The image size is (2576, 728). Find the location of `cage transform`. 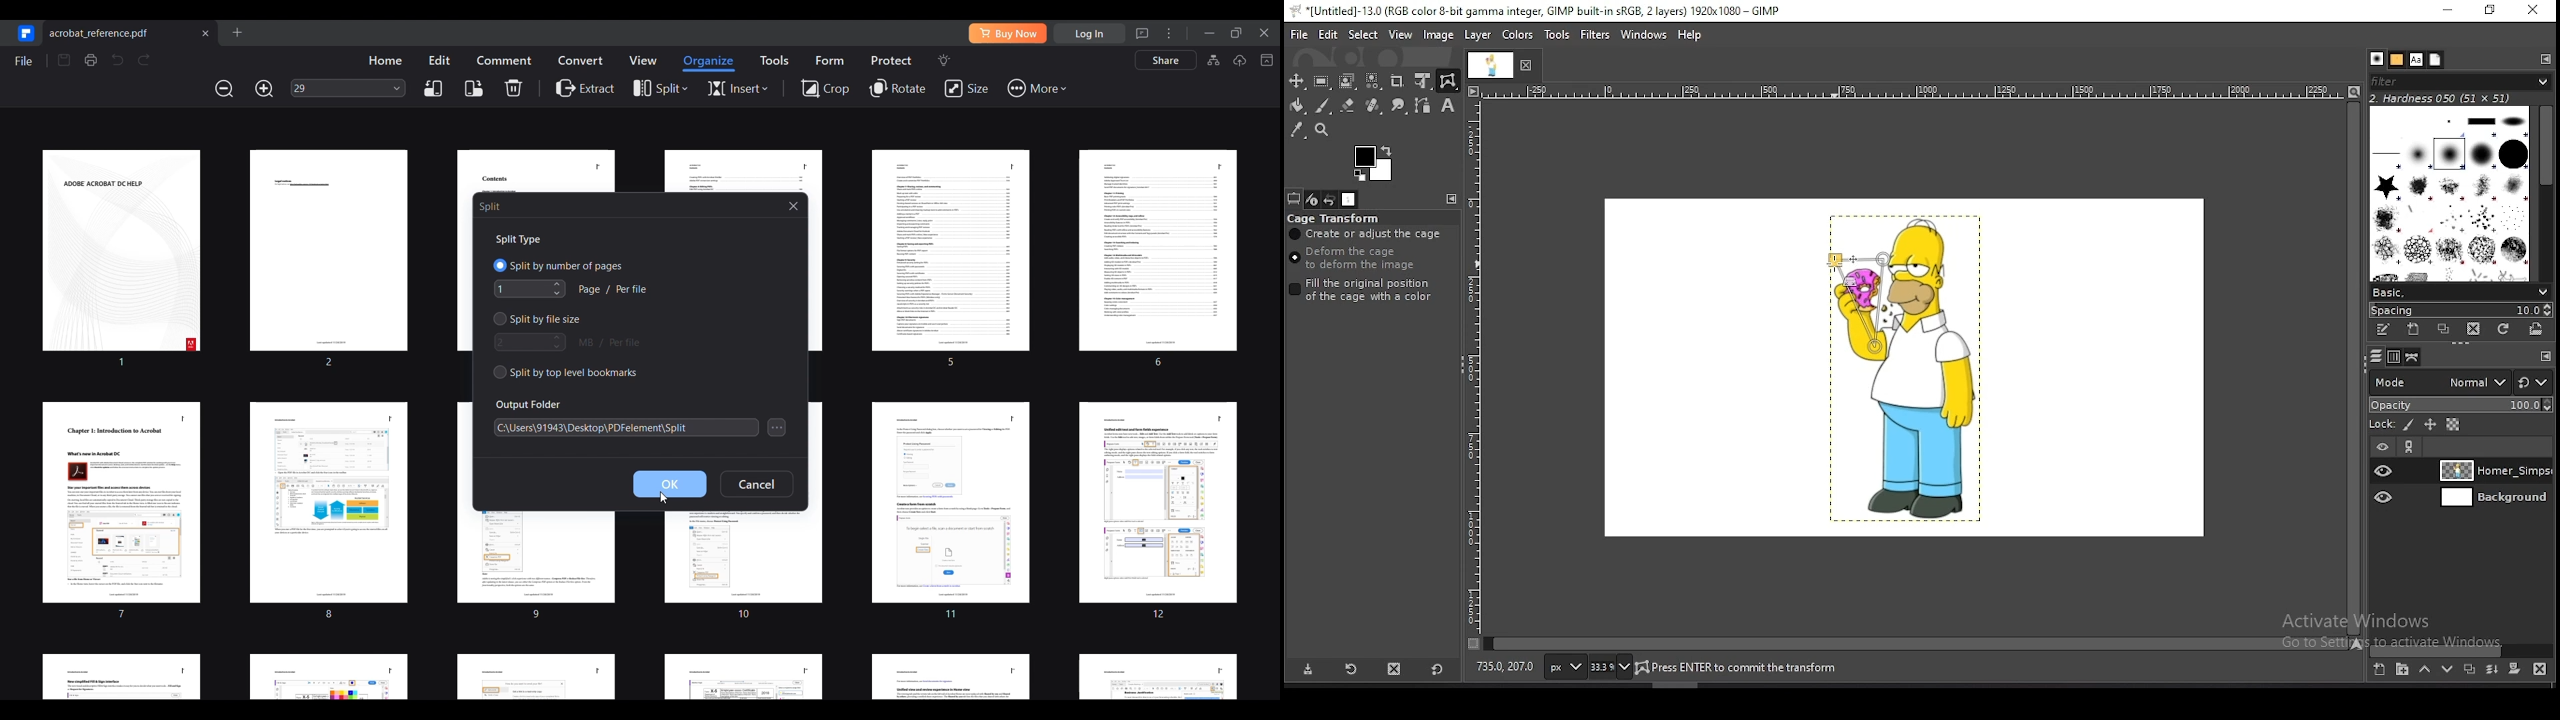

cage transform is located at coordinates (1448, 81).